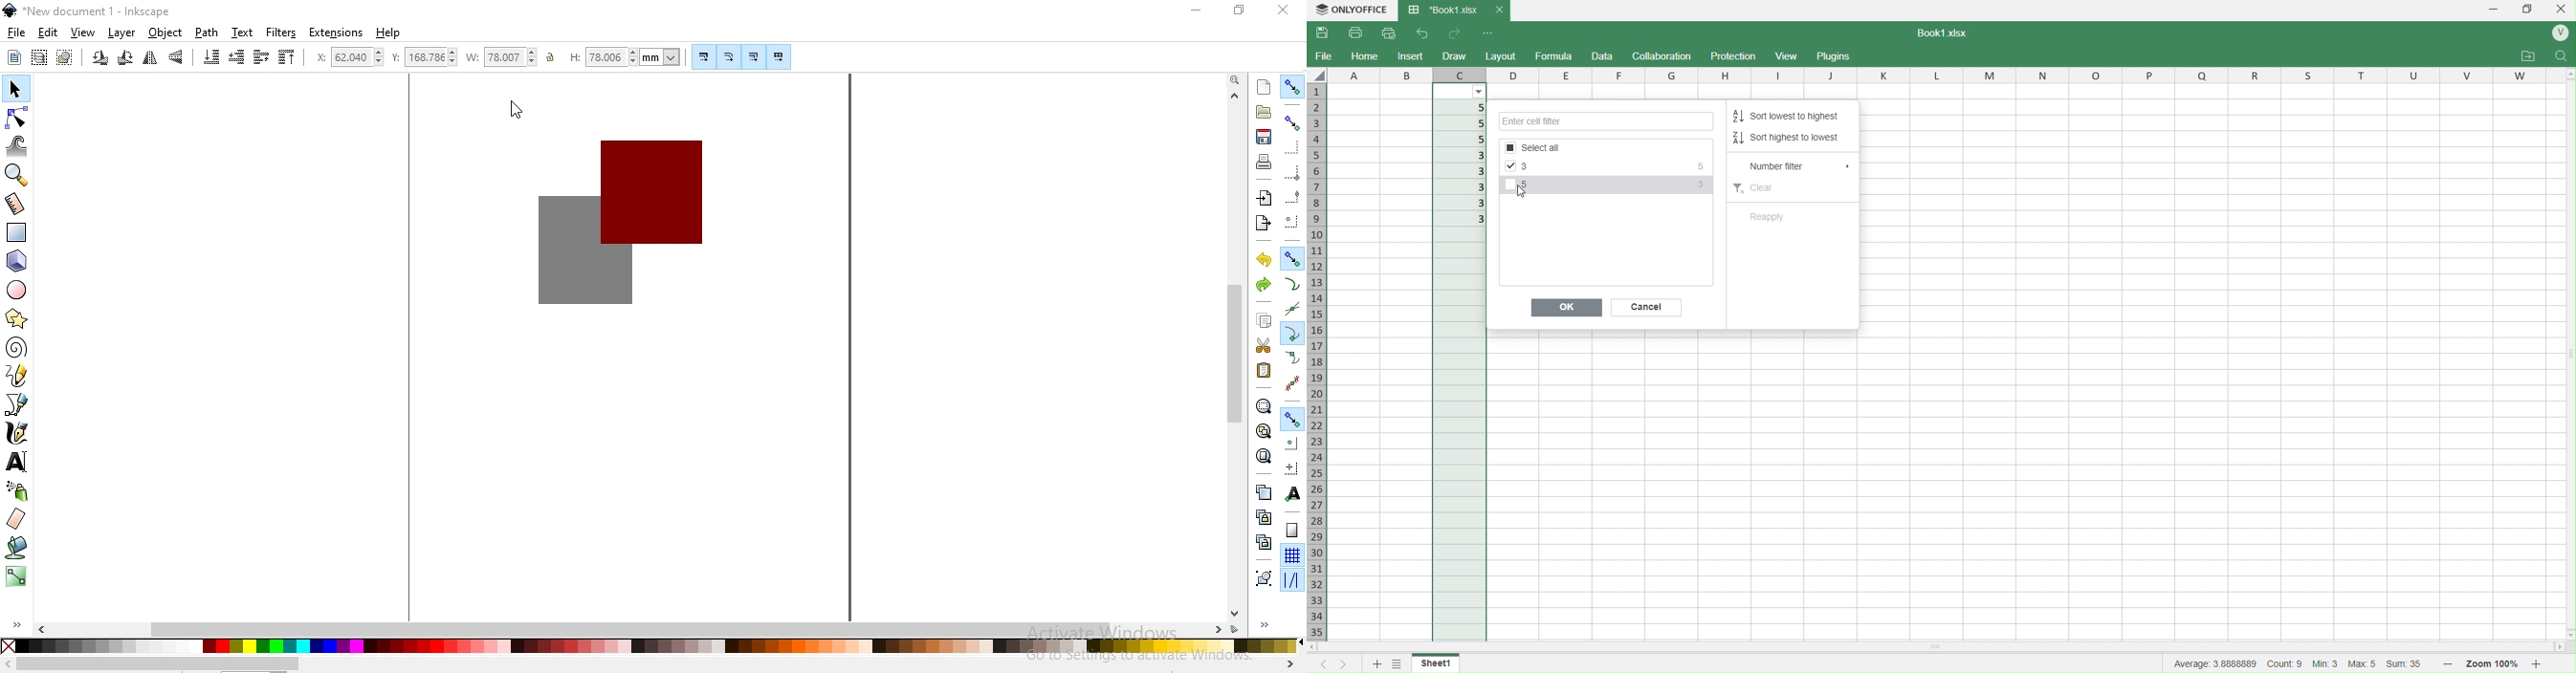 The width and height of the screenshot is (2576, 700). Describe the element at coordinates (17, 375) in the screenshot. I see `draw freehand lines` at that location.